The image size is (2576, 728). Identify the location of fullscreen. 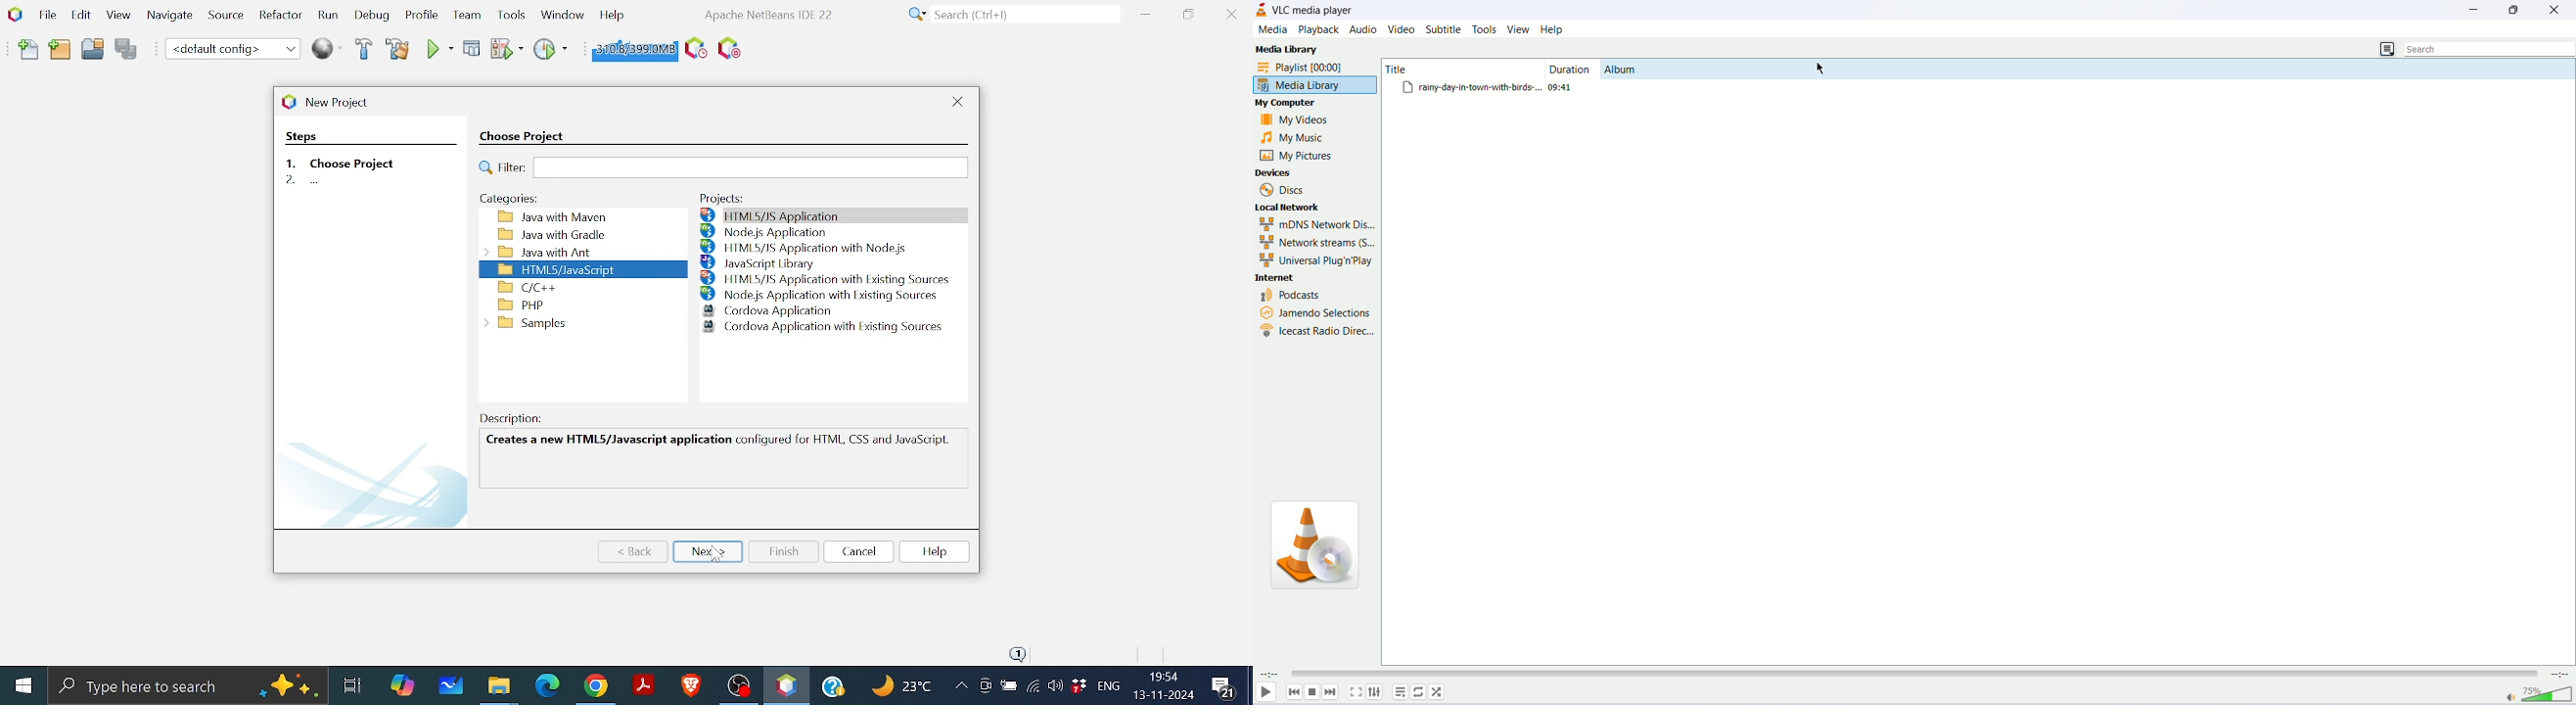
(1354, 692).